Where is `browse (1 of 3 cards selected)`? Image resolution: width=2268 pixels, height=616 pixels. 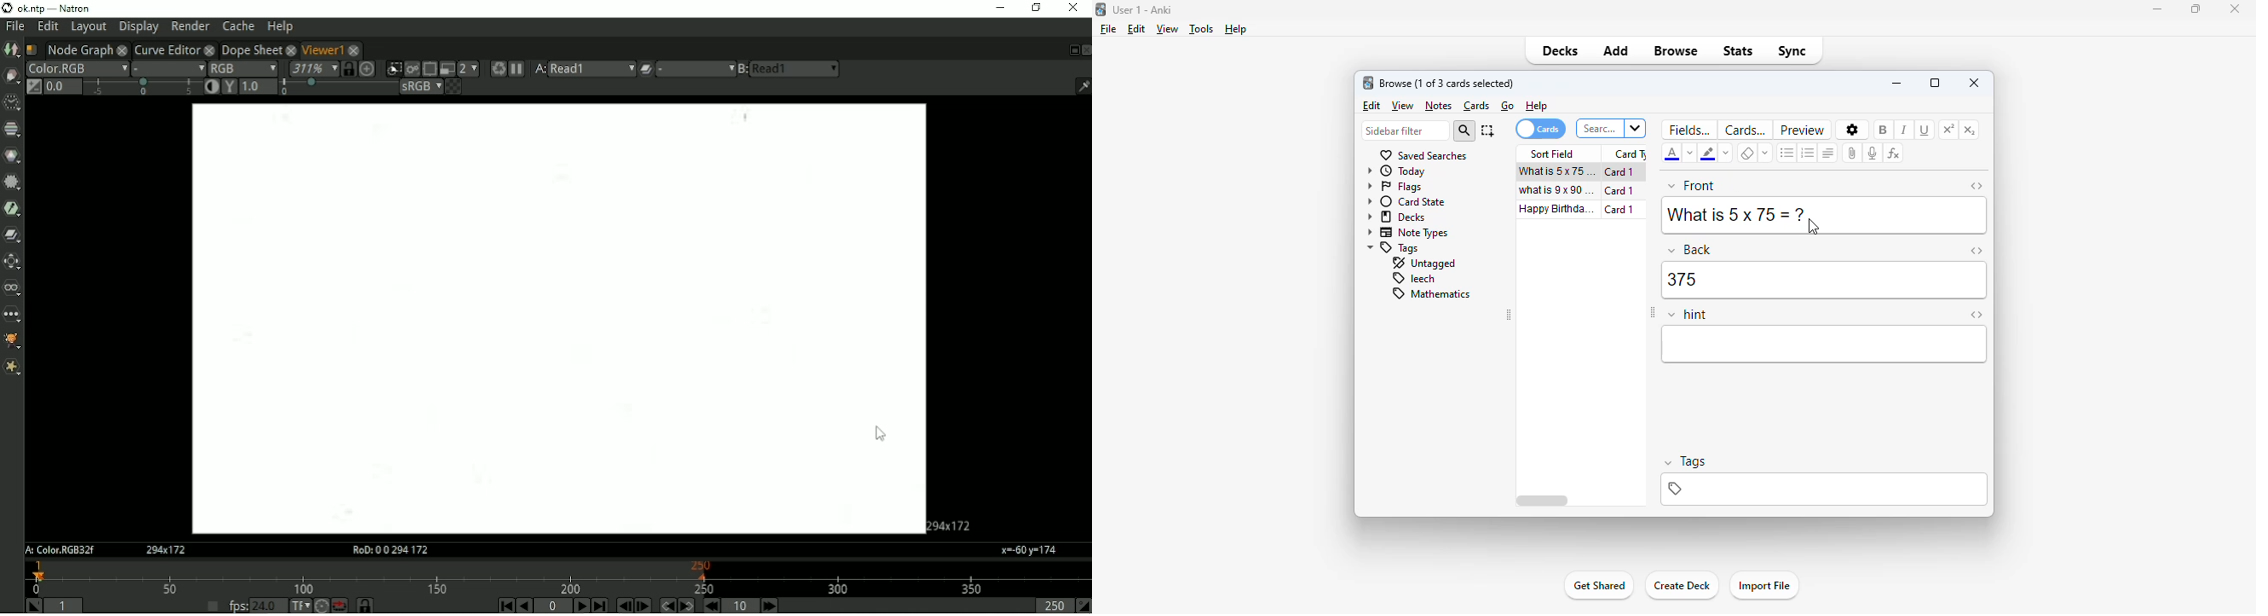 browse (1 of 3 cards selected) is located at coordinates (1448, 83).